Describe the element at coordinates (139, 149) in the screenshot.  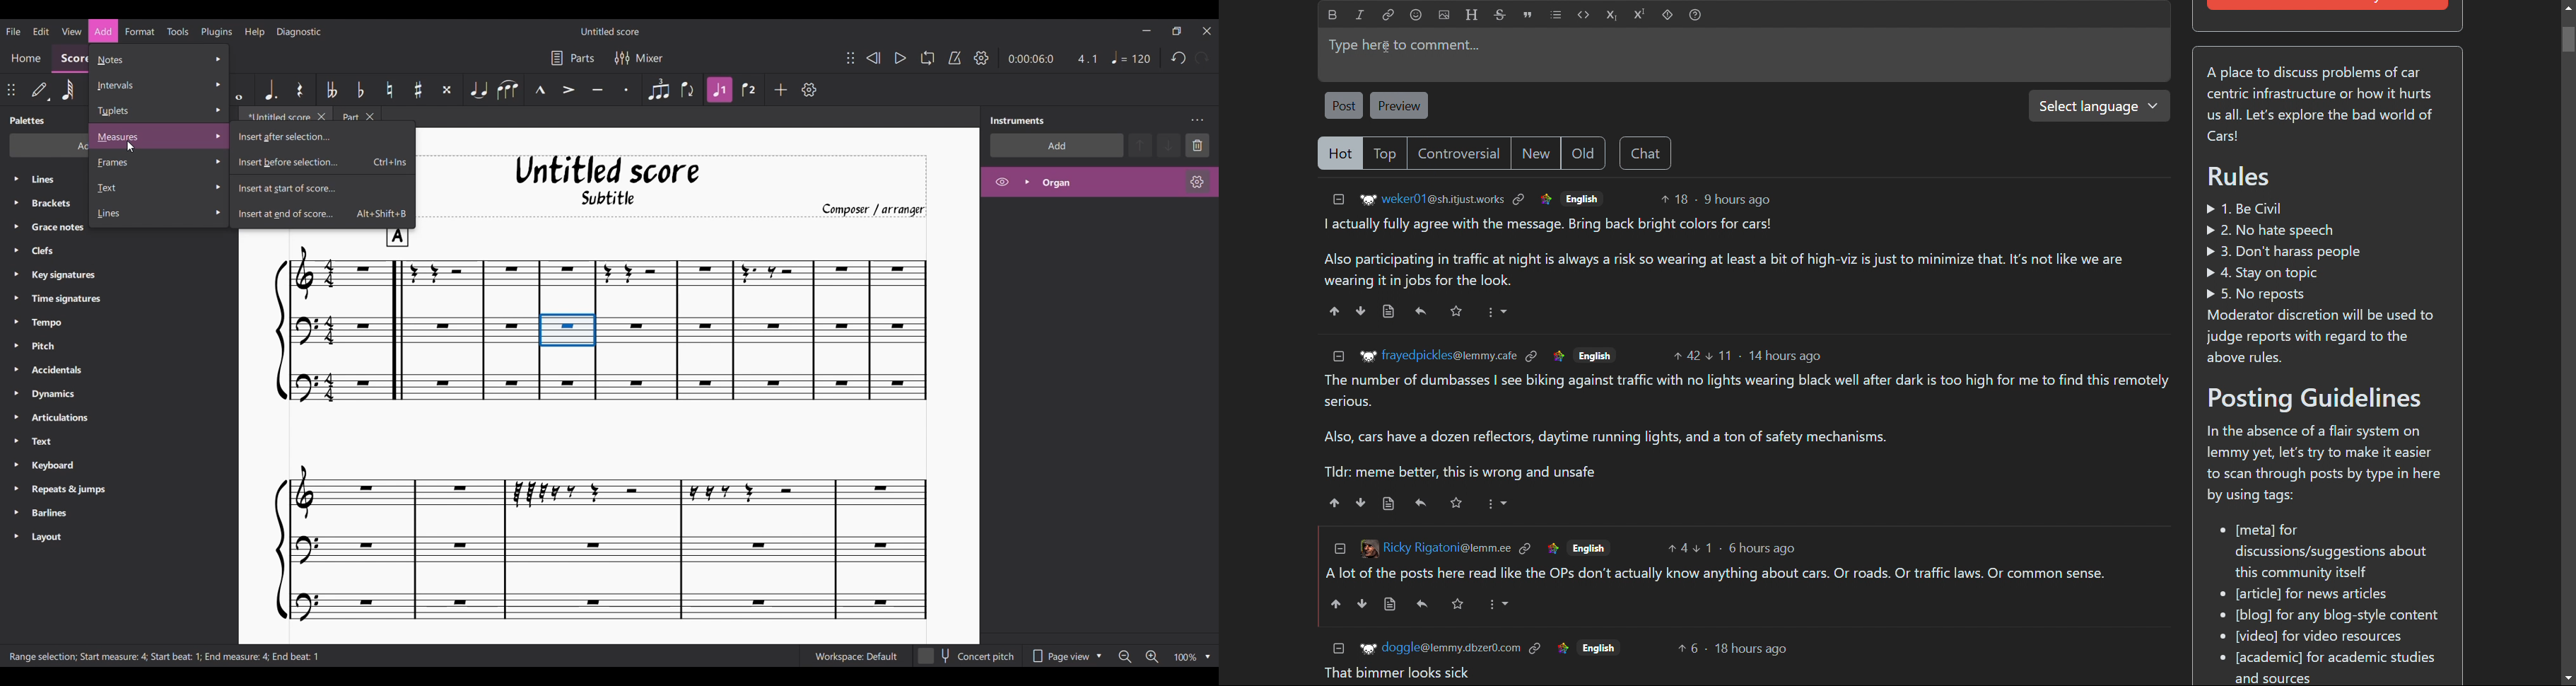
I see `cursor` at that location.